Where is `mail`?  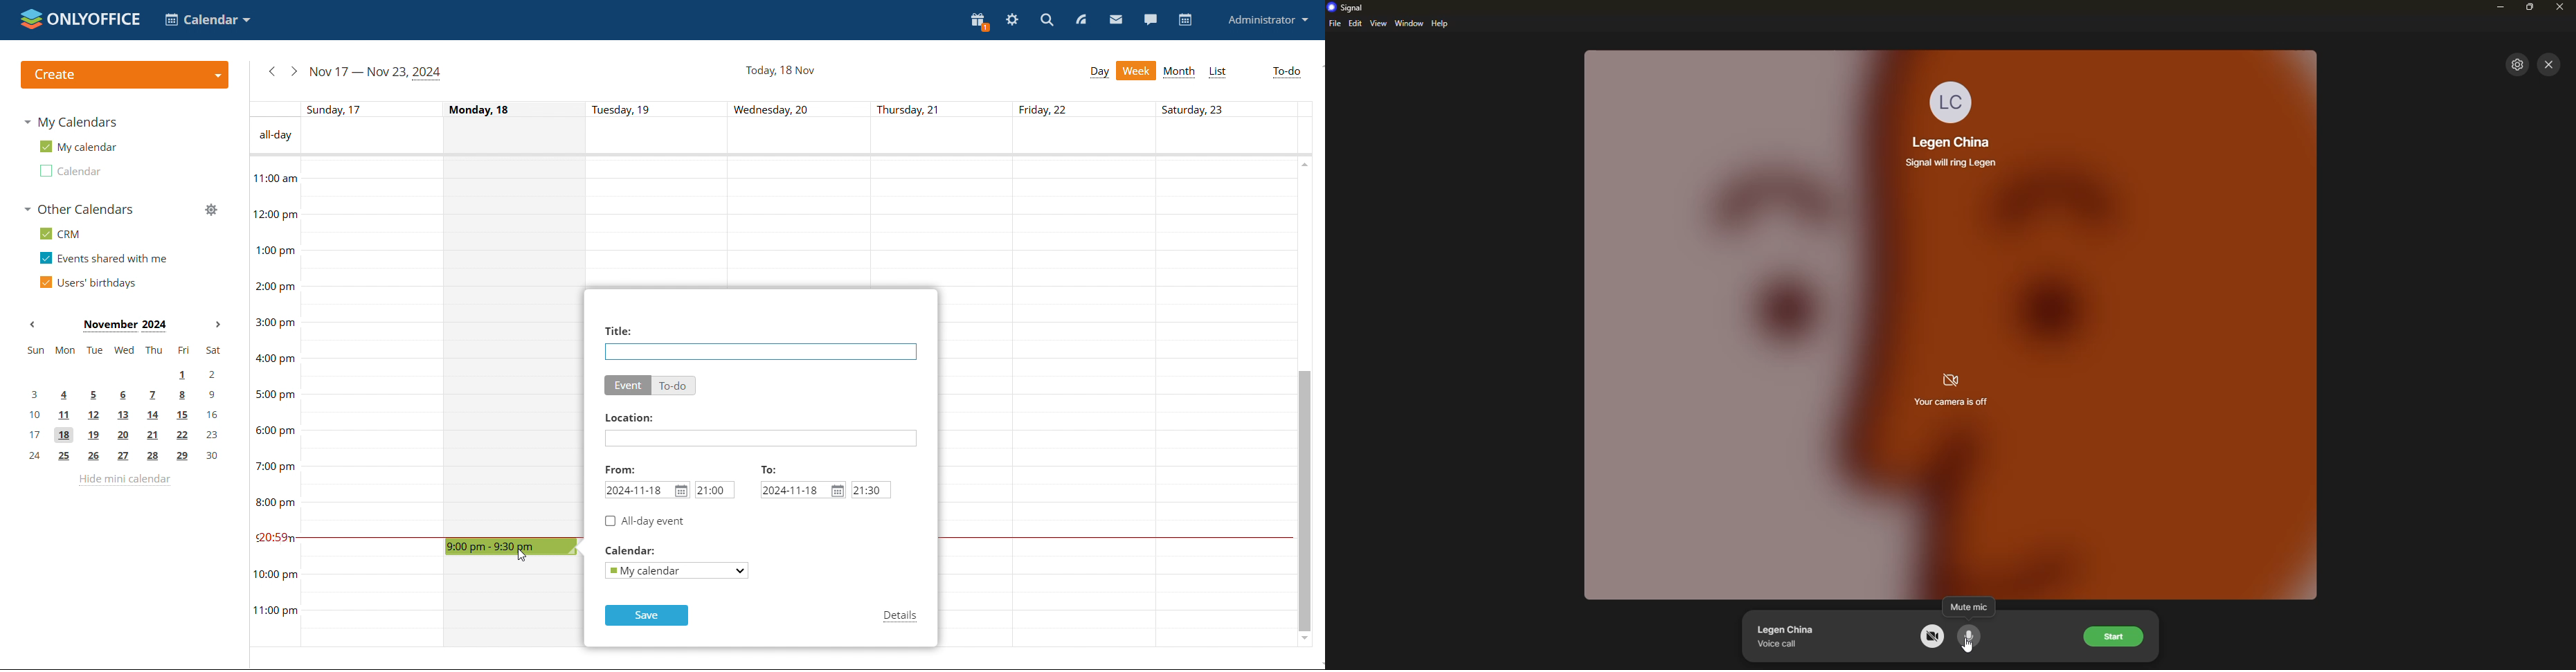 mail is located at coordinates (1117, 19).